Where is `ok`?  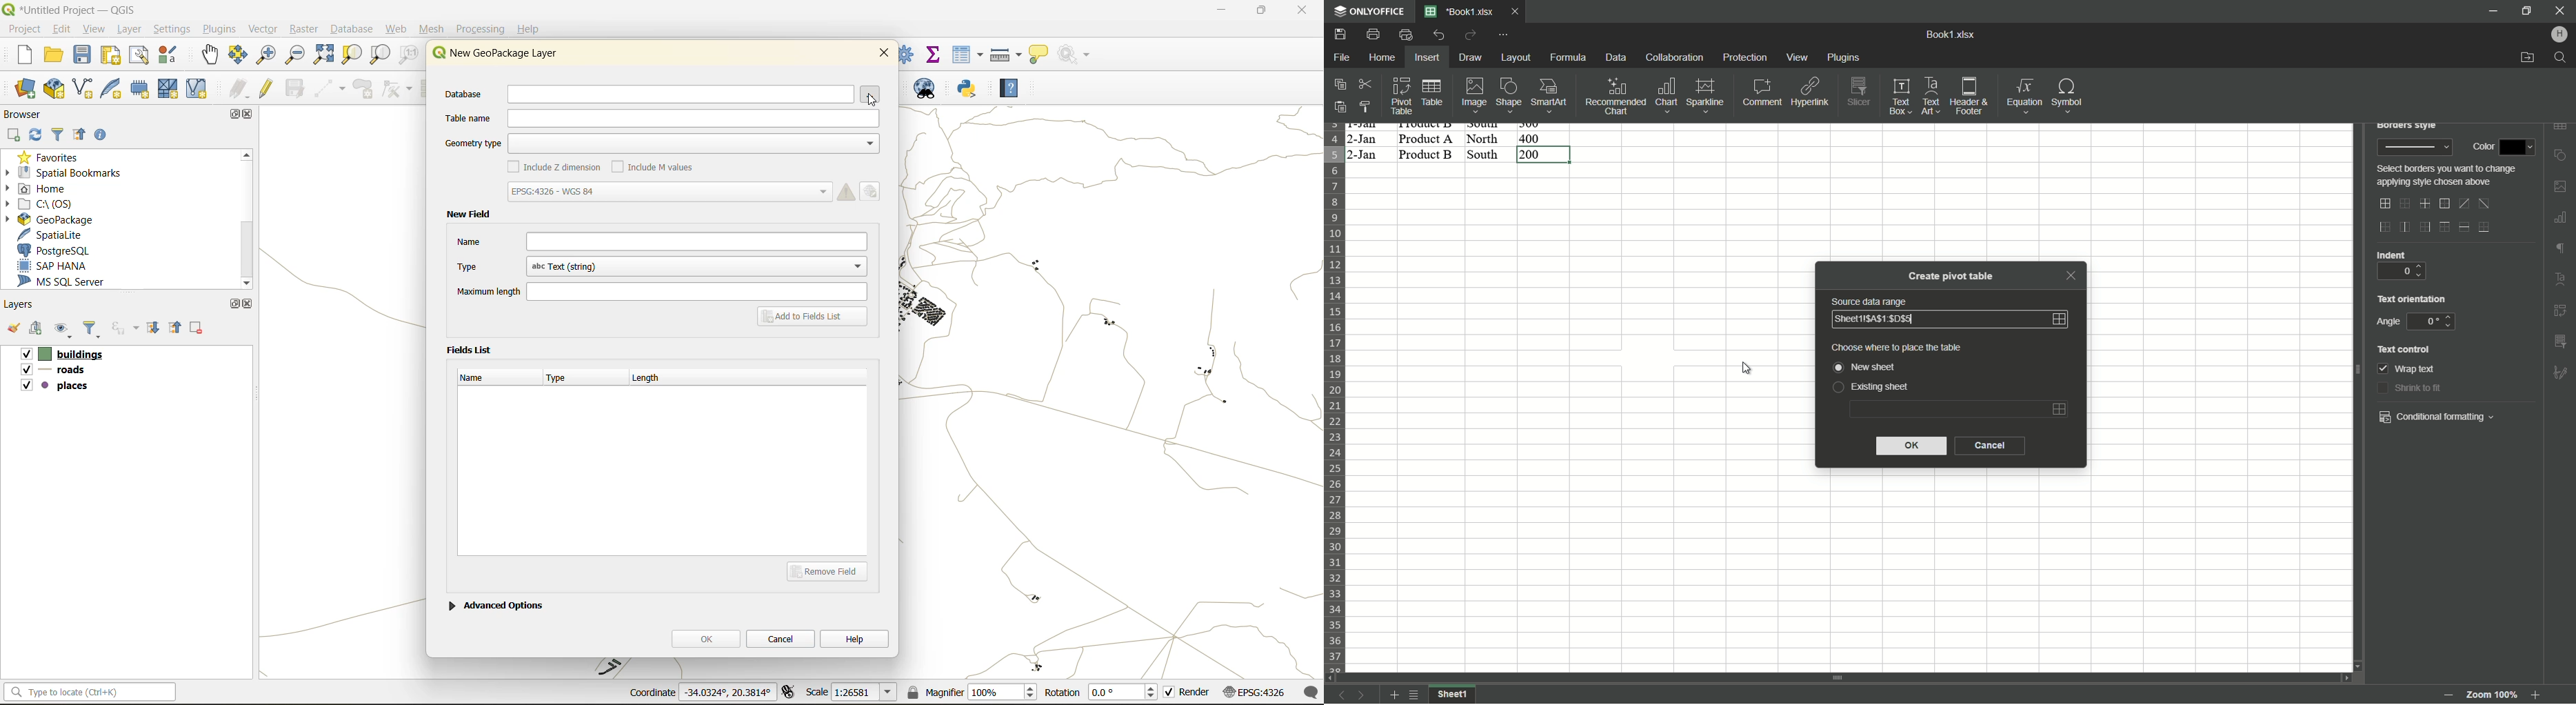
ok is located at coordinates (1914, 446).